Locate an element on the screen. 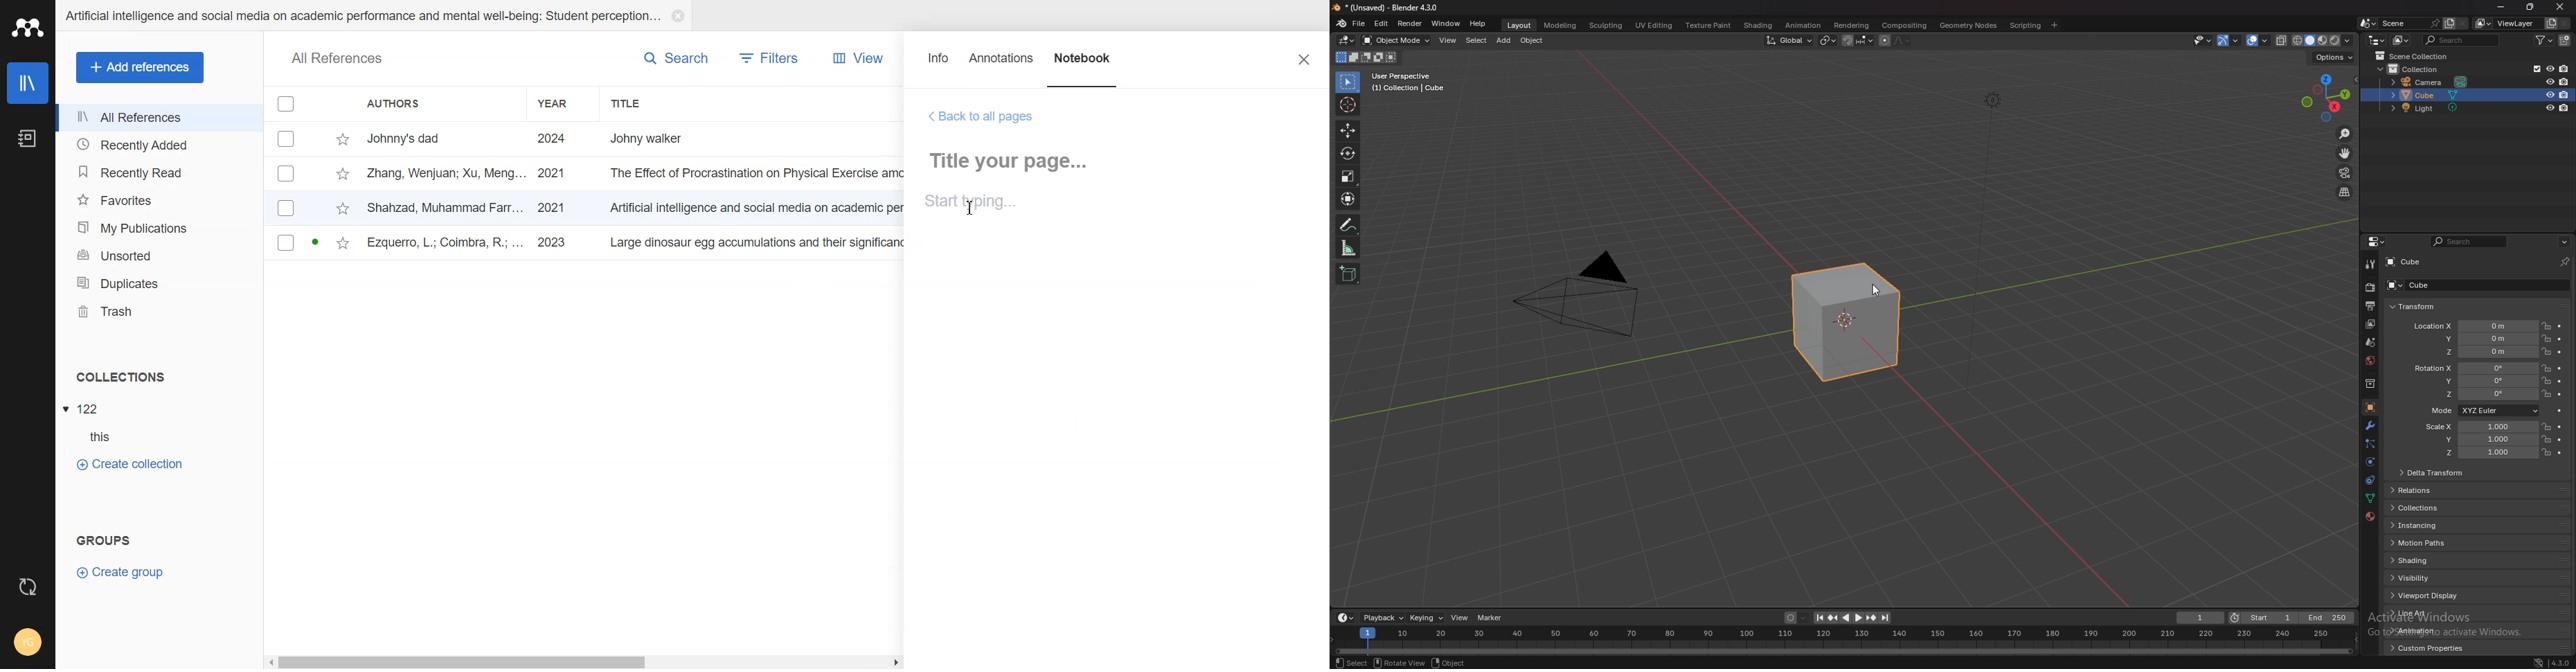  scene is located at coordinates (2373, 341).